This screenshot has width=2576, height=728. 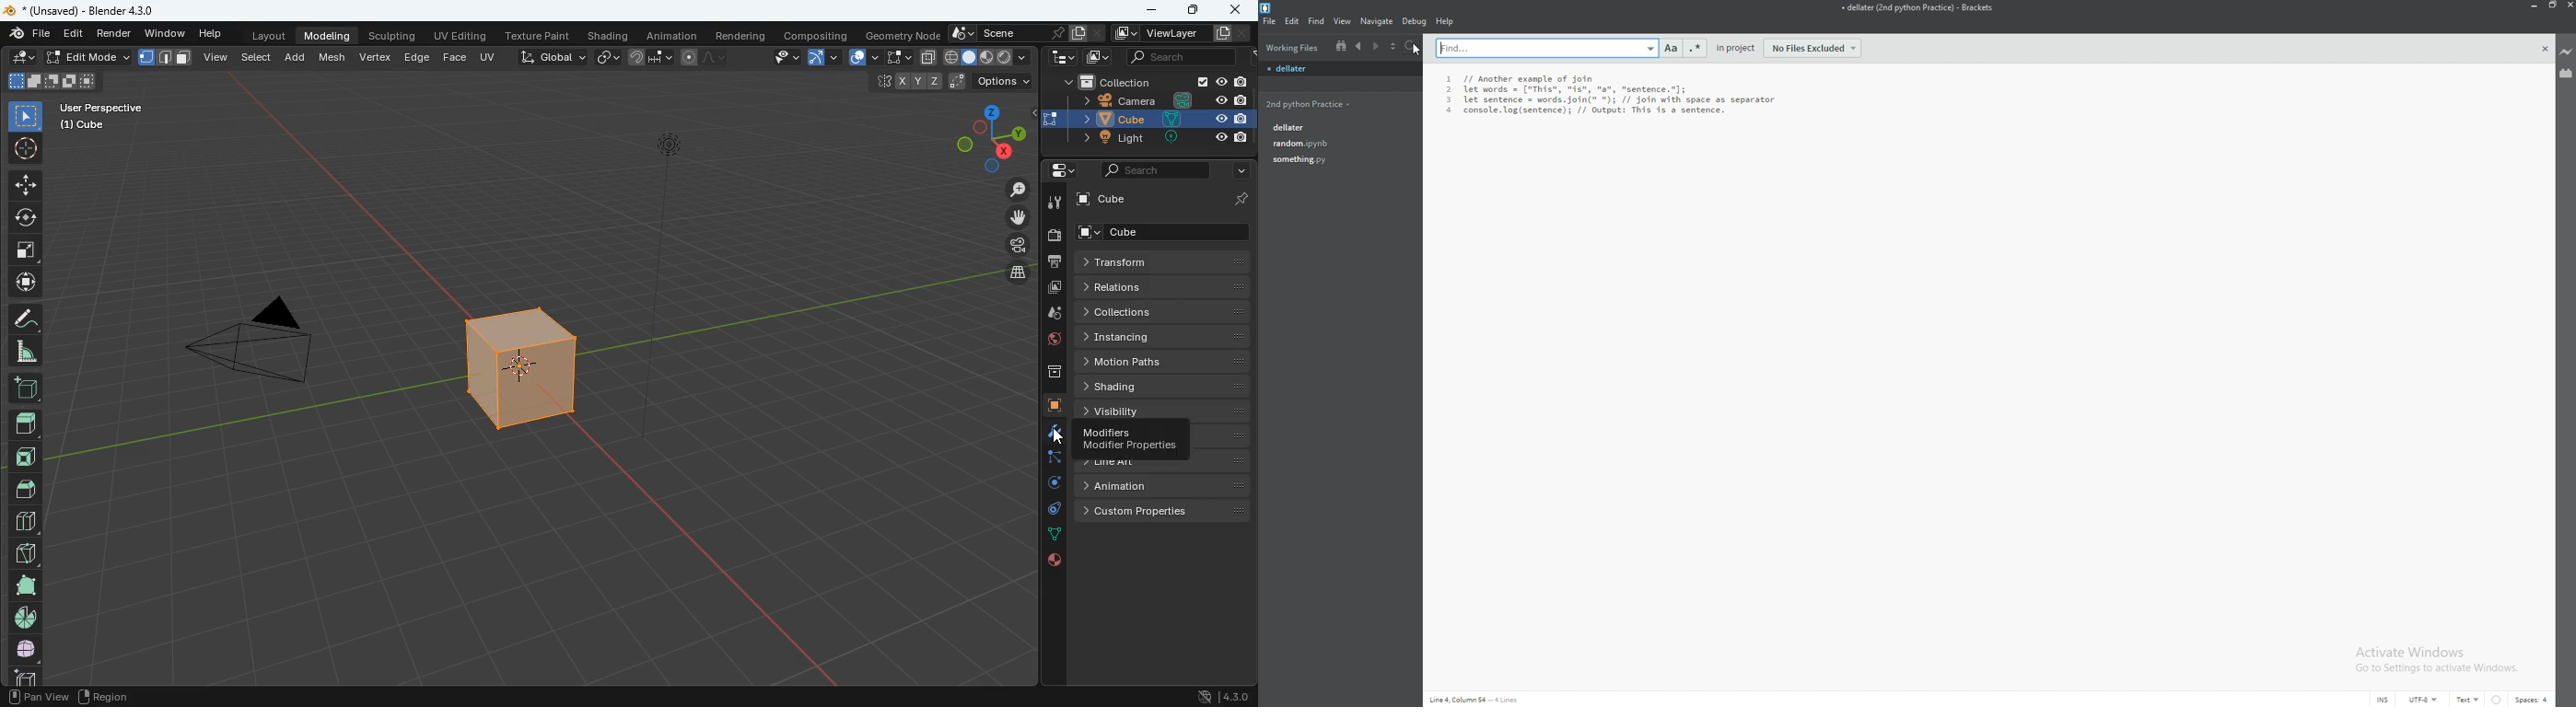 I want to click on arc, so click(x=822, y=57).